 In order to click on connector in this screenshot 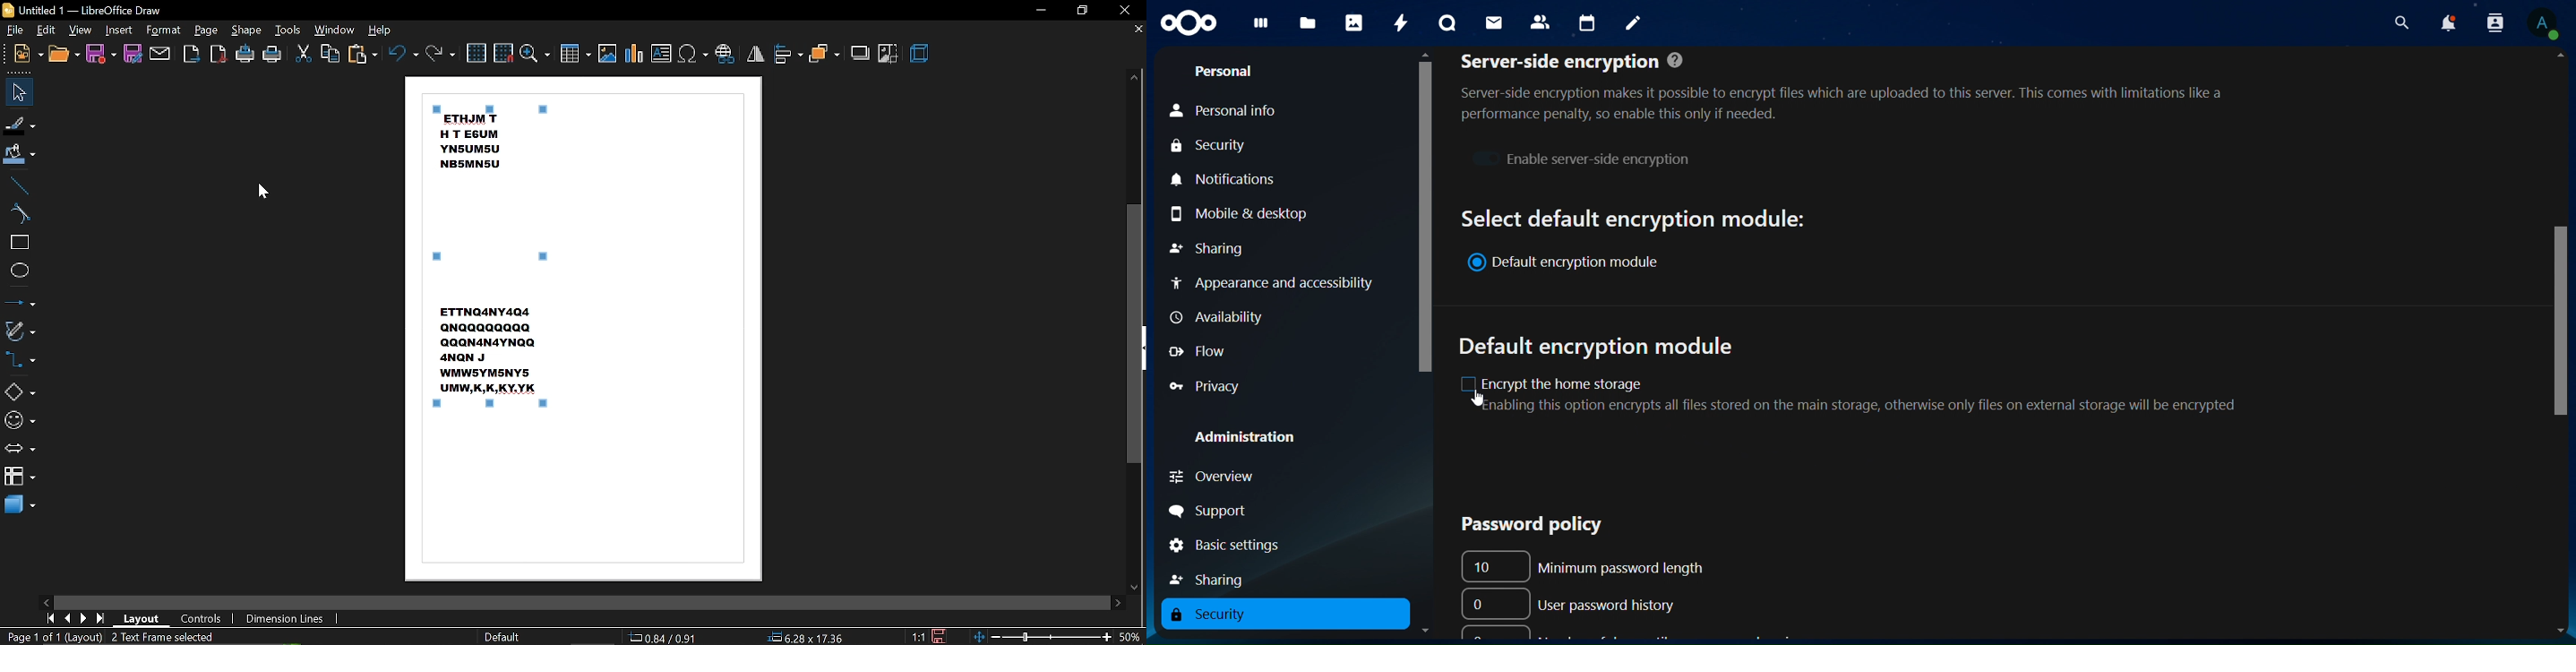, I will do `click(23, 362)`.